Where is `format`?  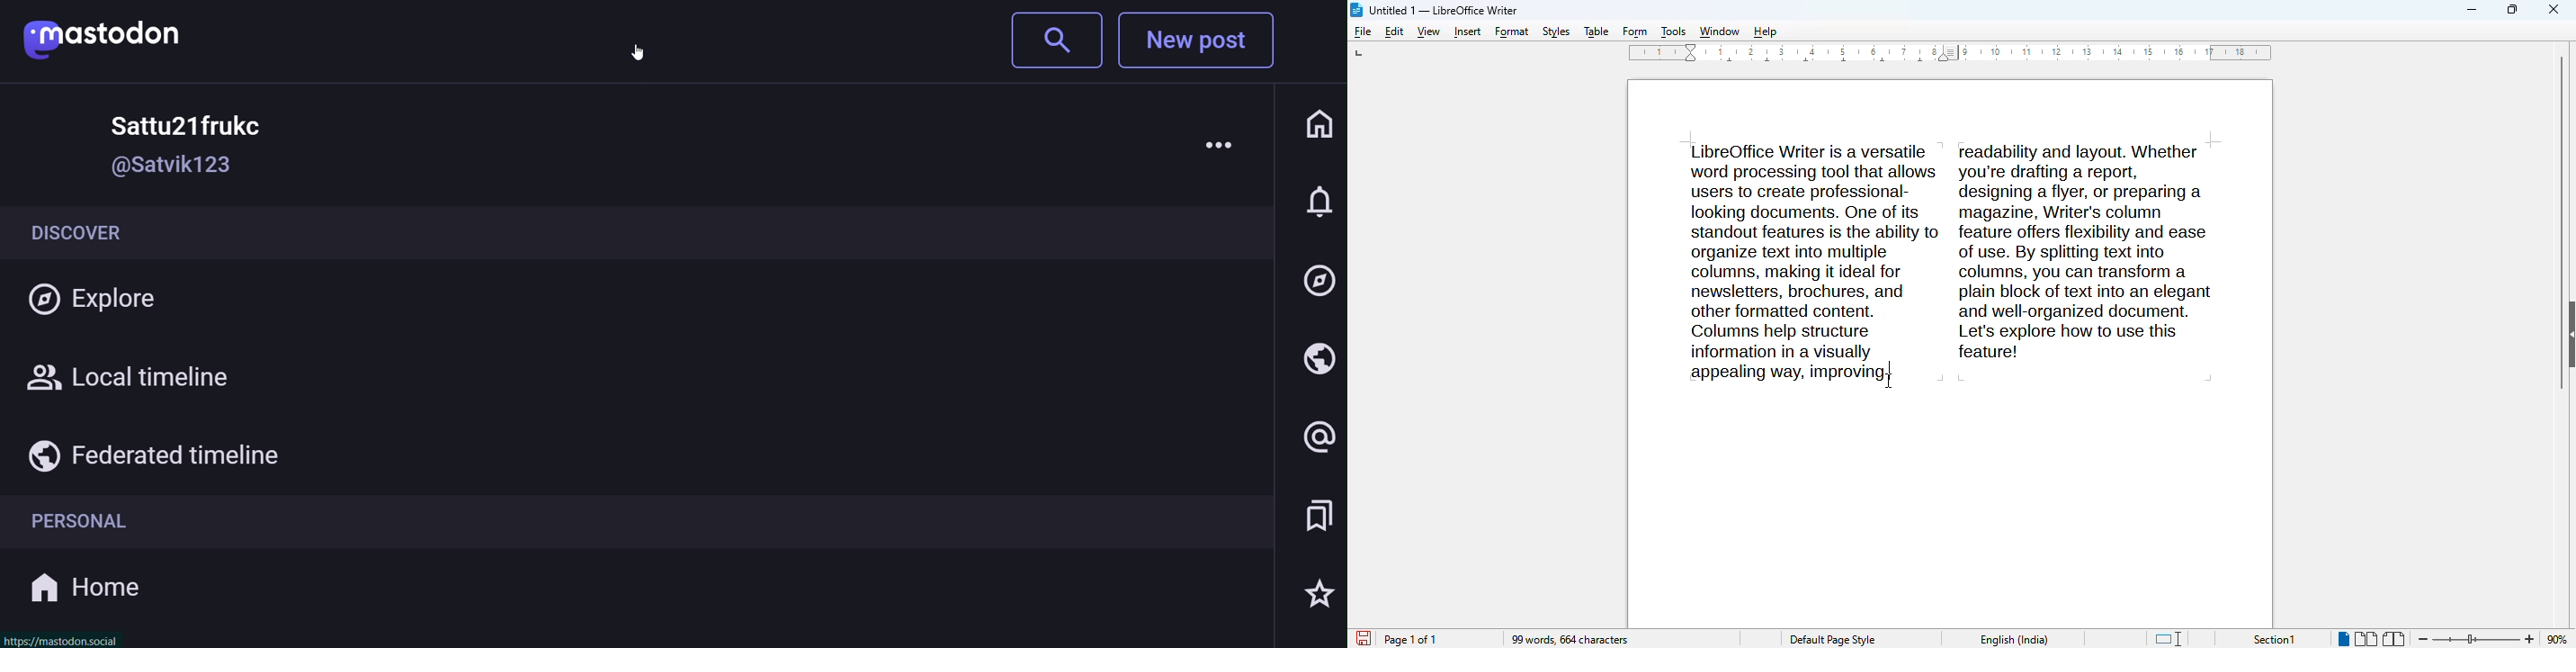
format is located at coordinates (1512, 32).